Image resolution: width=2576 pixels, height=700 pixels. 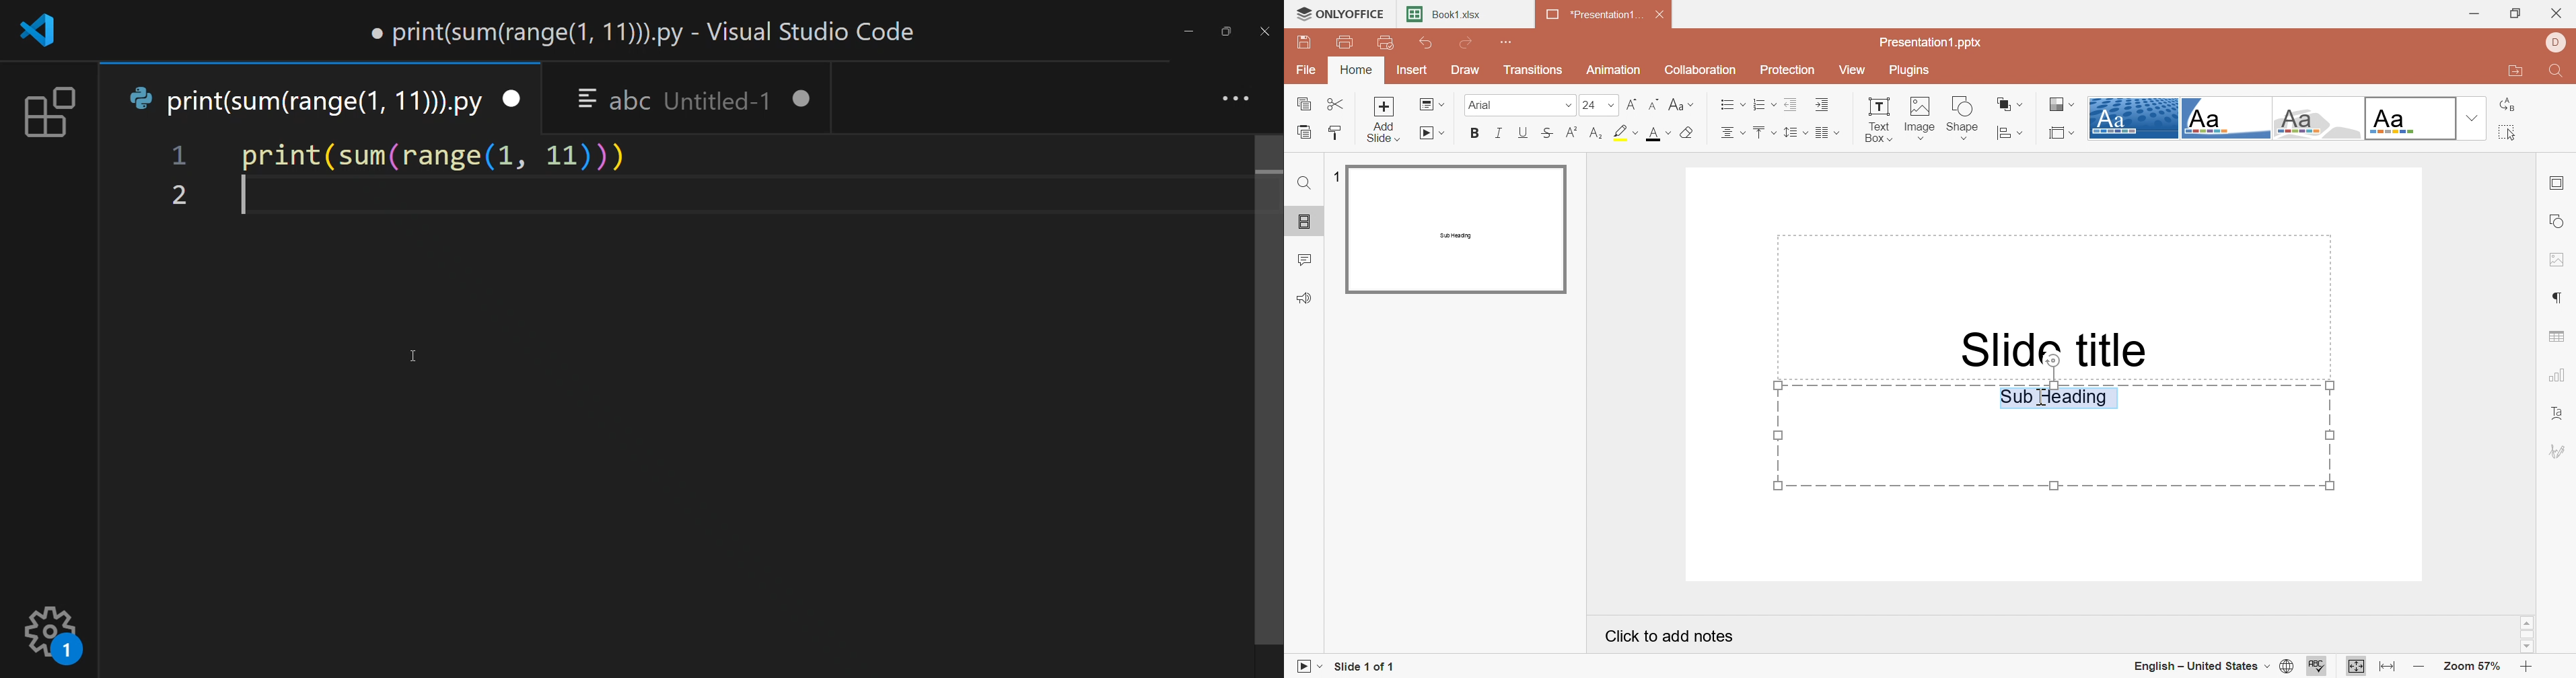 I want to click on Plugins, so click(x=1917, y=71).